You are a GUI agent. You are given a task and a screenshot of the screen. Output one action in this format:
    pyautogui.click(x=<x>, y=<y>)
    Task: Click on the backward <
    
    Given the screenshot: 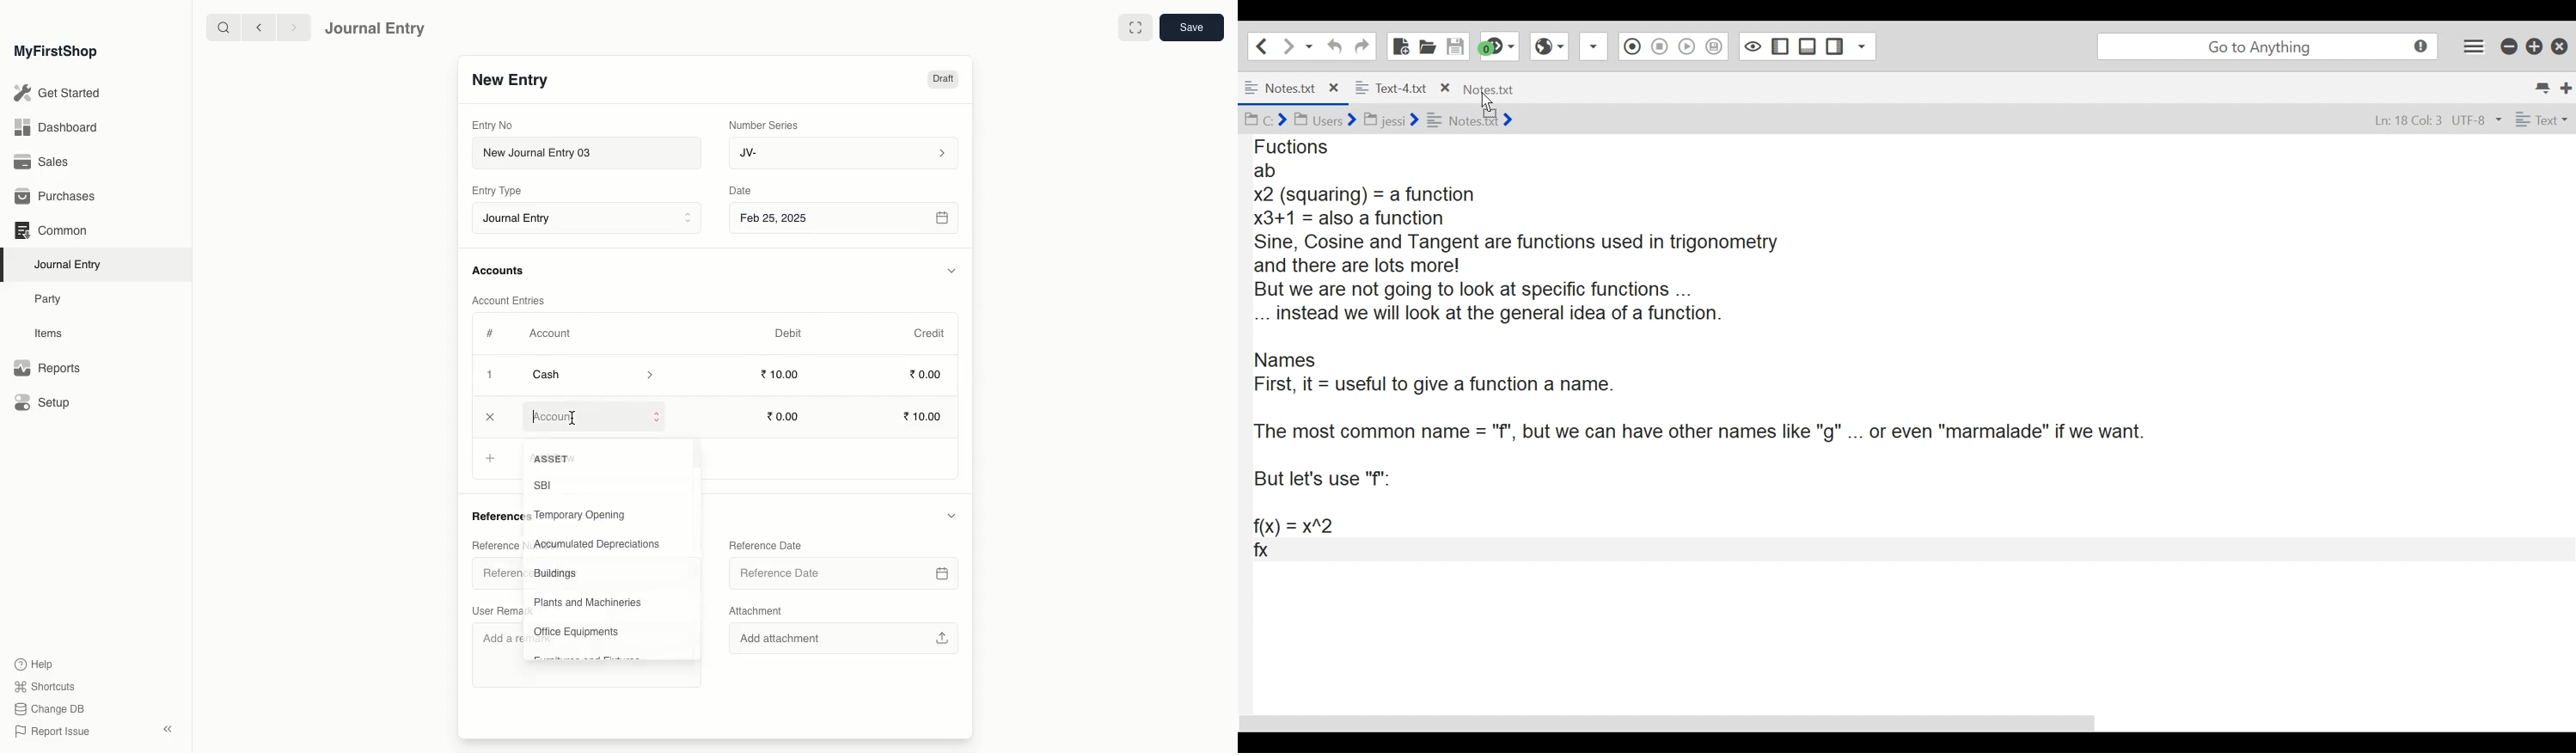 What is the action you would take?
    pyautogui.click(x=254, y=28)
    